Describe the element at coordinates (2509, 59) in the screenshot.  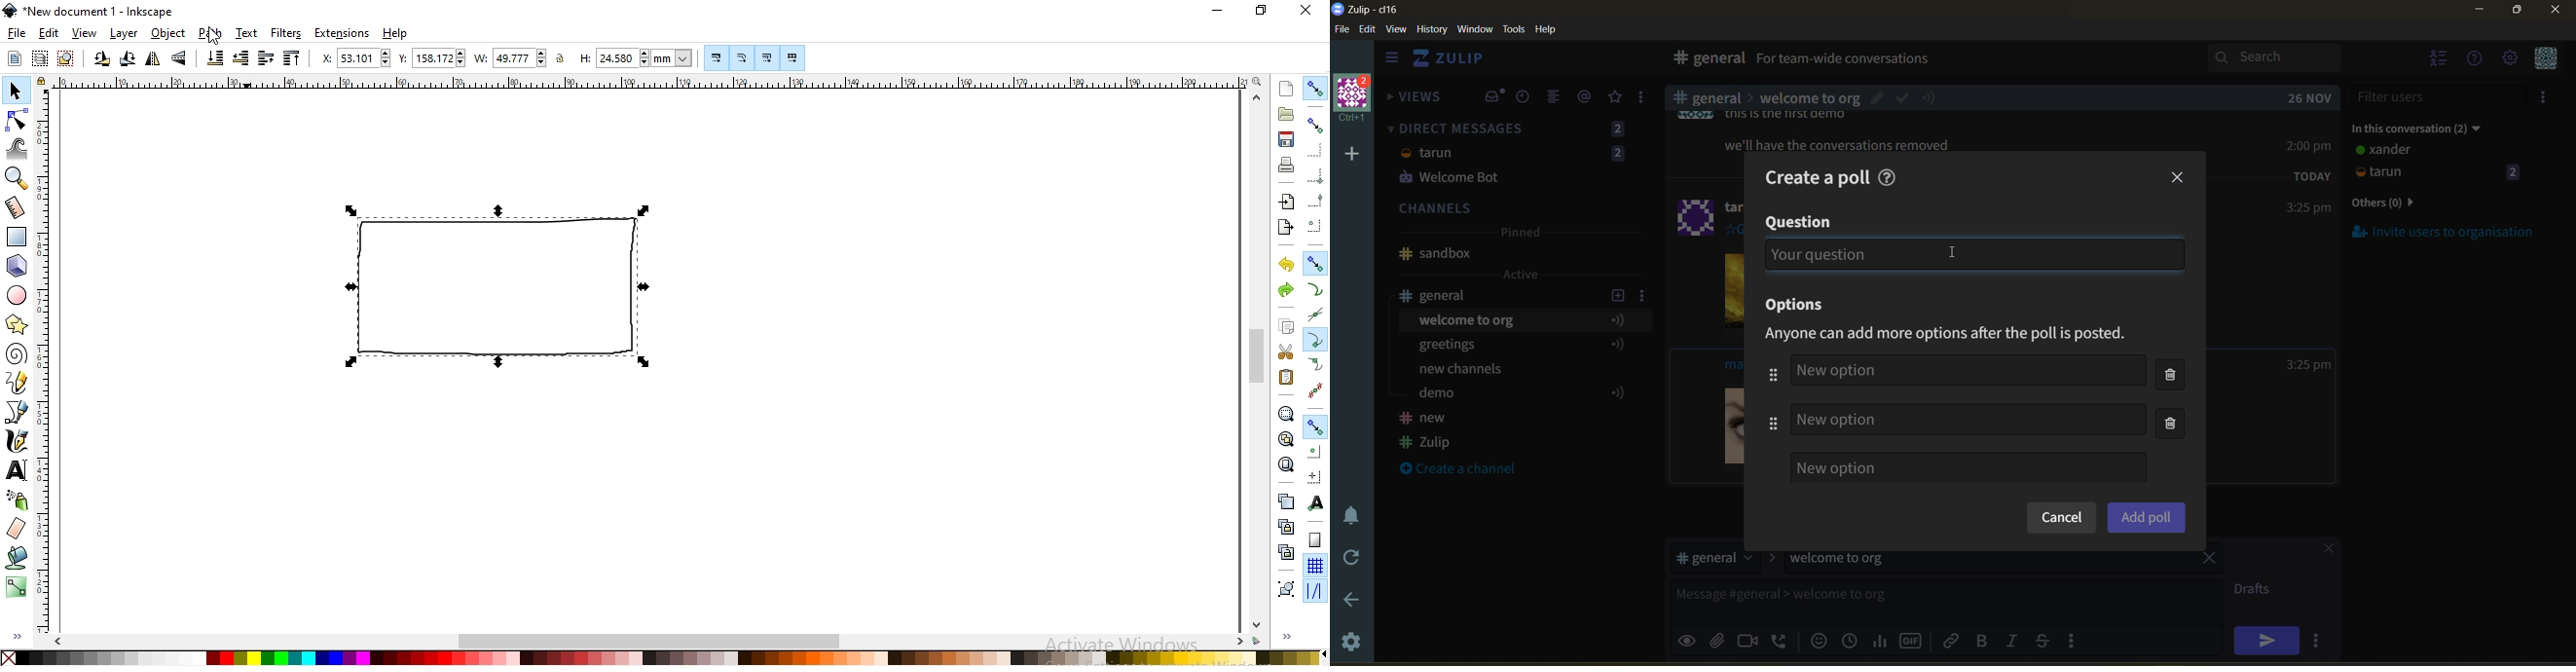
I see `settings menu` at that location.